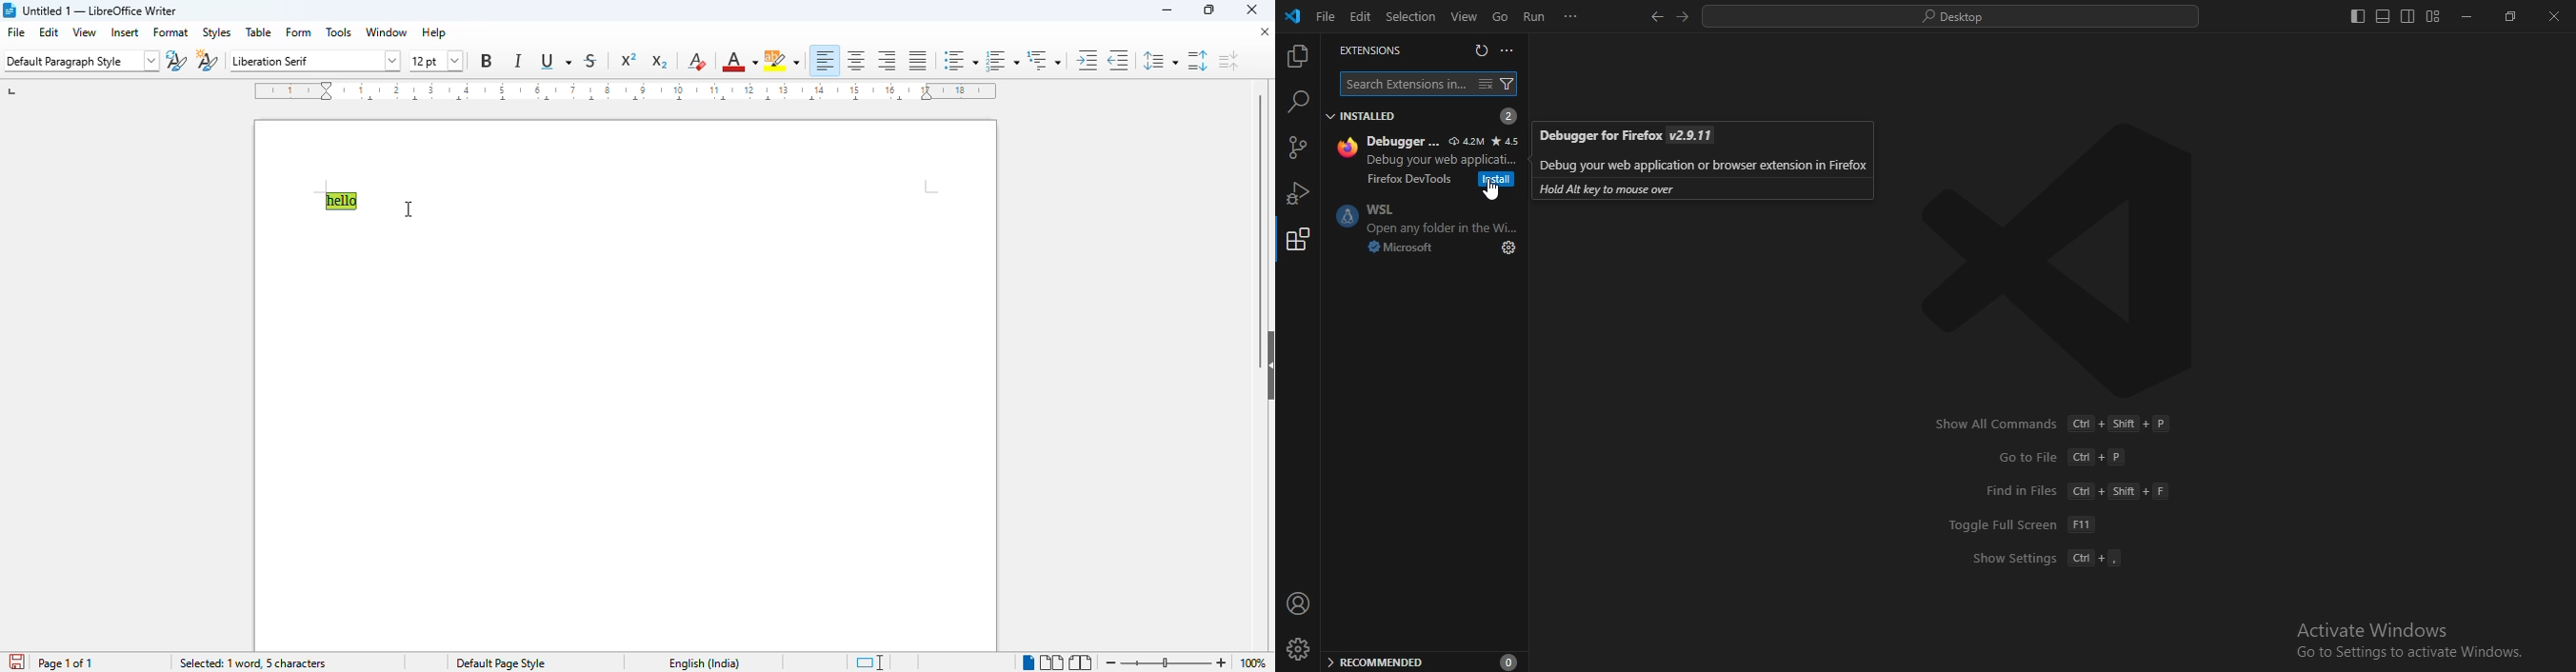 The image size is (2576, 672). I want to click on format, so click(171, 32).